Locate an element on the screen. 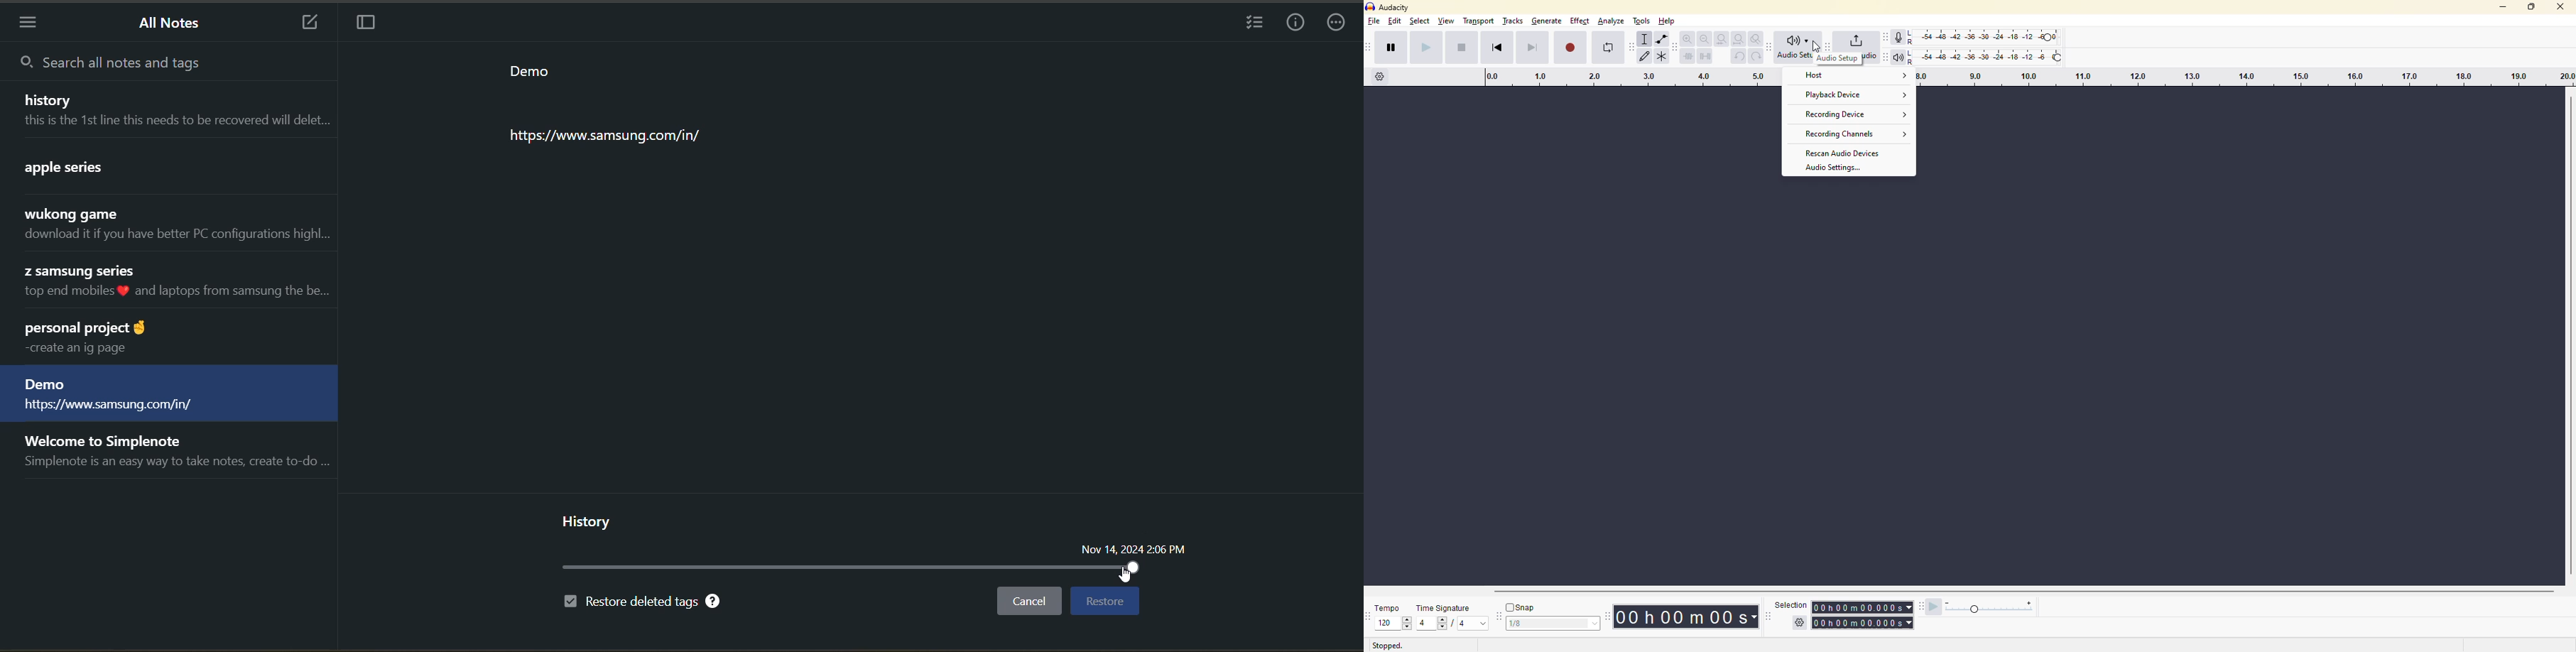  value is located at coordinates (1549, 624).